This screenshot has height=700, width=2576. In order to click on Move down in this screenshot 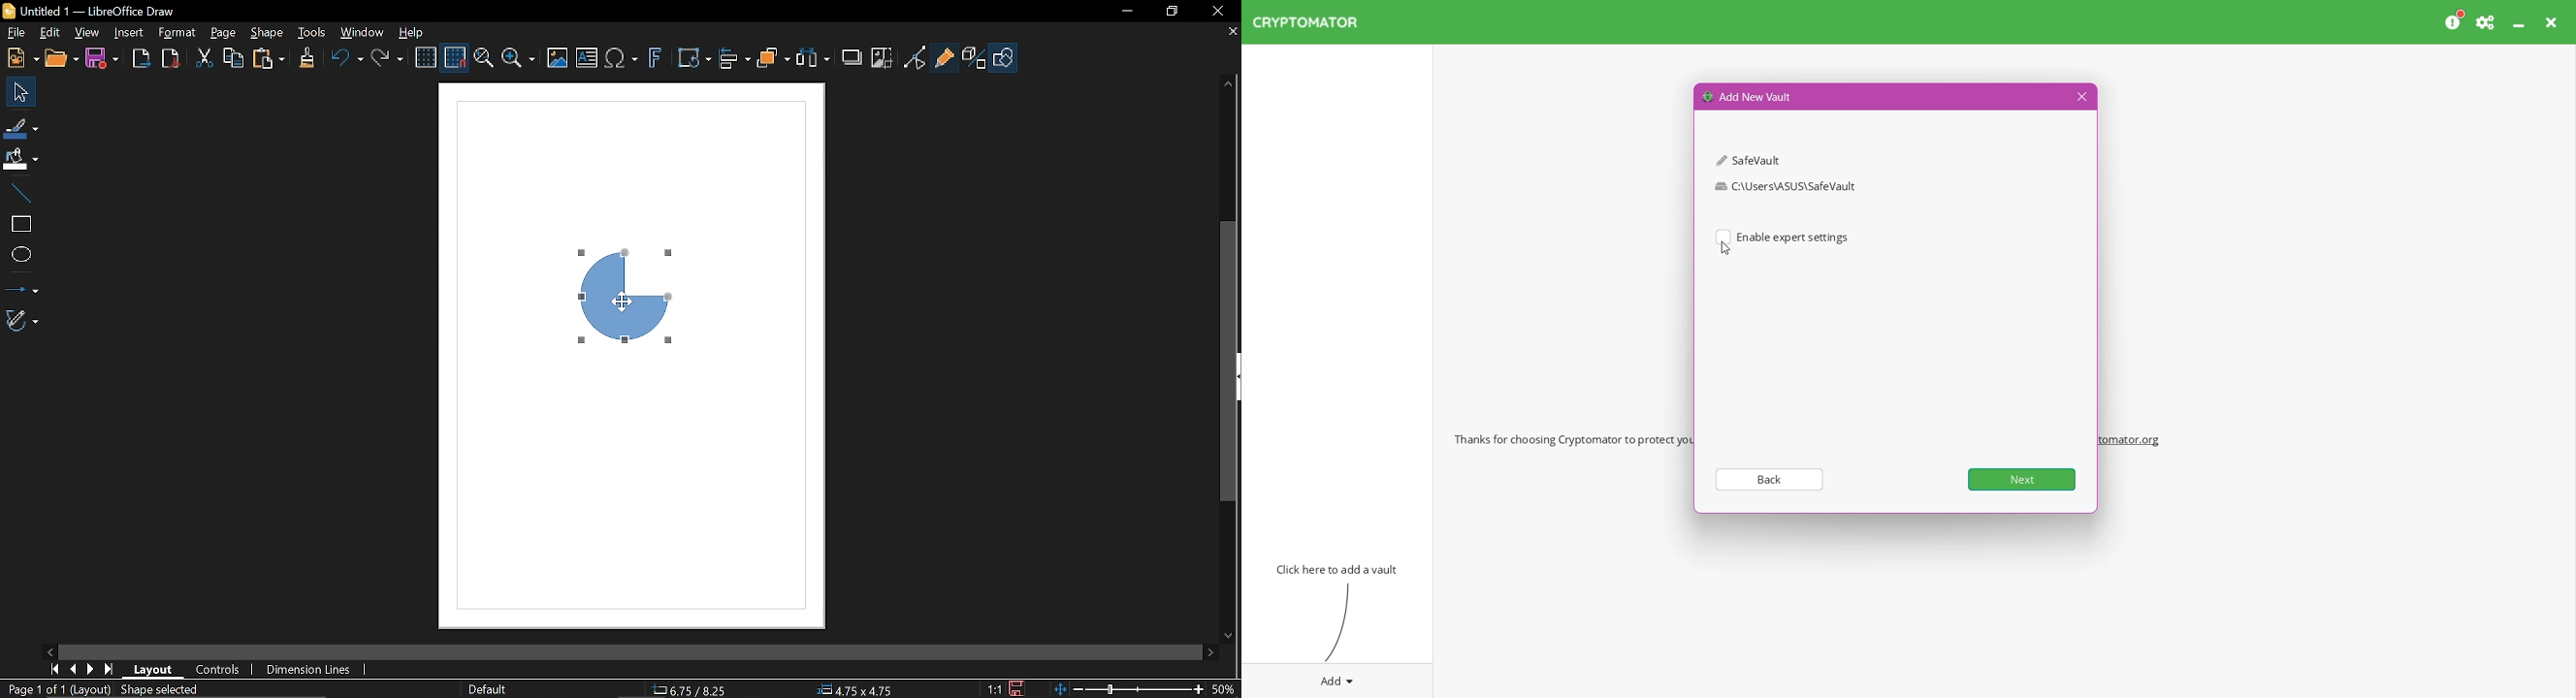, I will do `click(1230, 634)`.